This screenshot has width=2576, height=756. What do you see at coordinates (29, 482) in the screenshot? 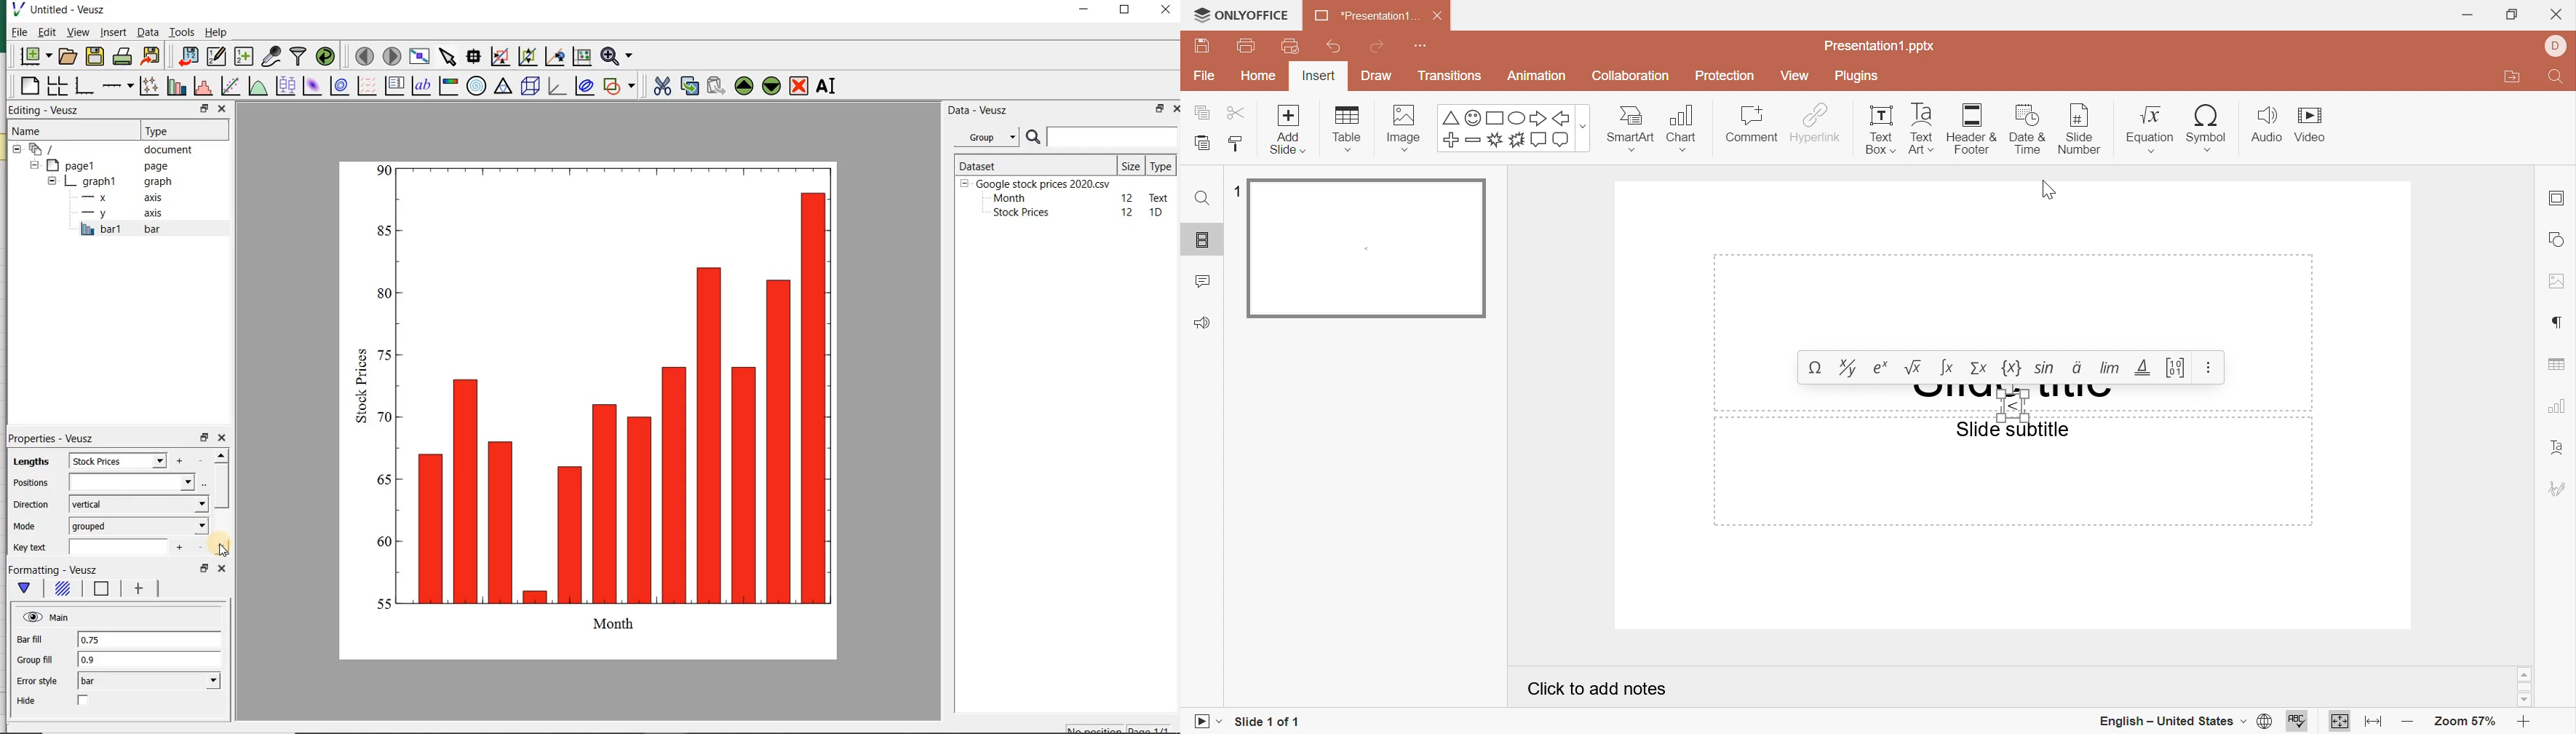
I see `Positions` at bounding box center [29, 482].